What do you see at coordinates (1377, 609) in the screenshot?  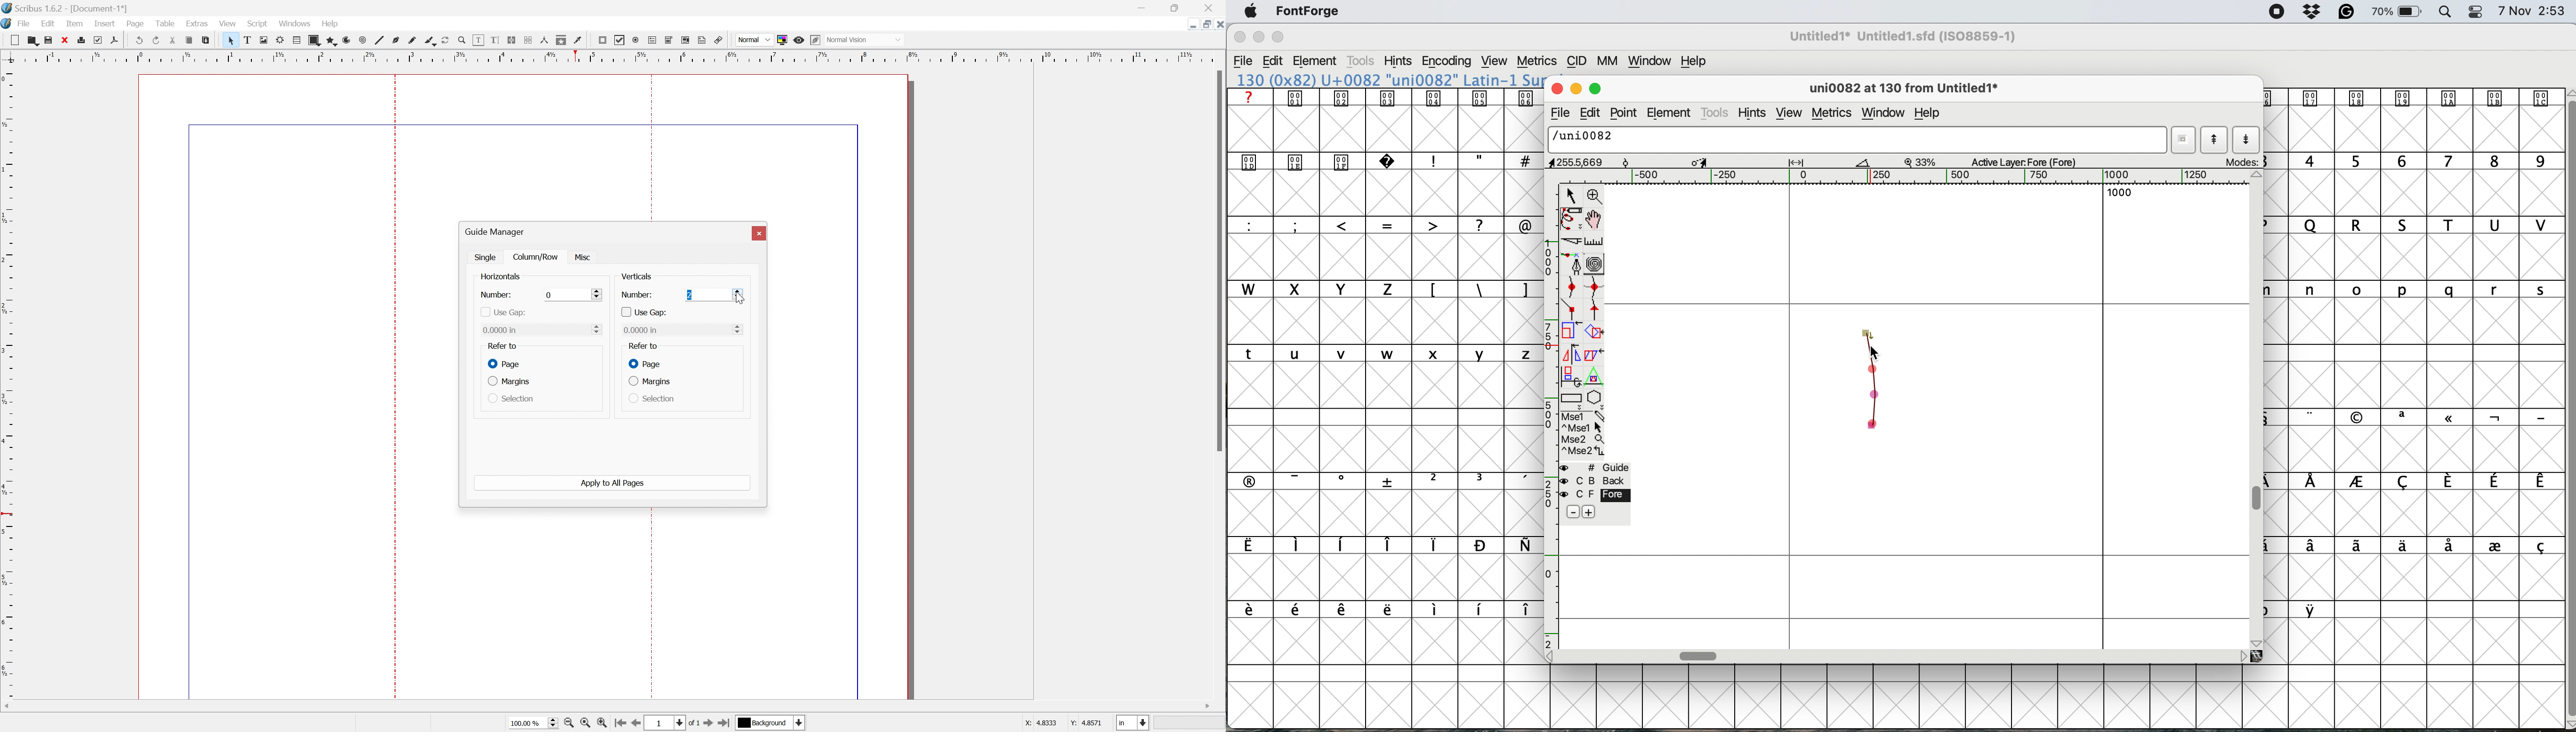 I see `special characters` at bounding box center [1377, 609].